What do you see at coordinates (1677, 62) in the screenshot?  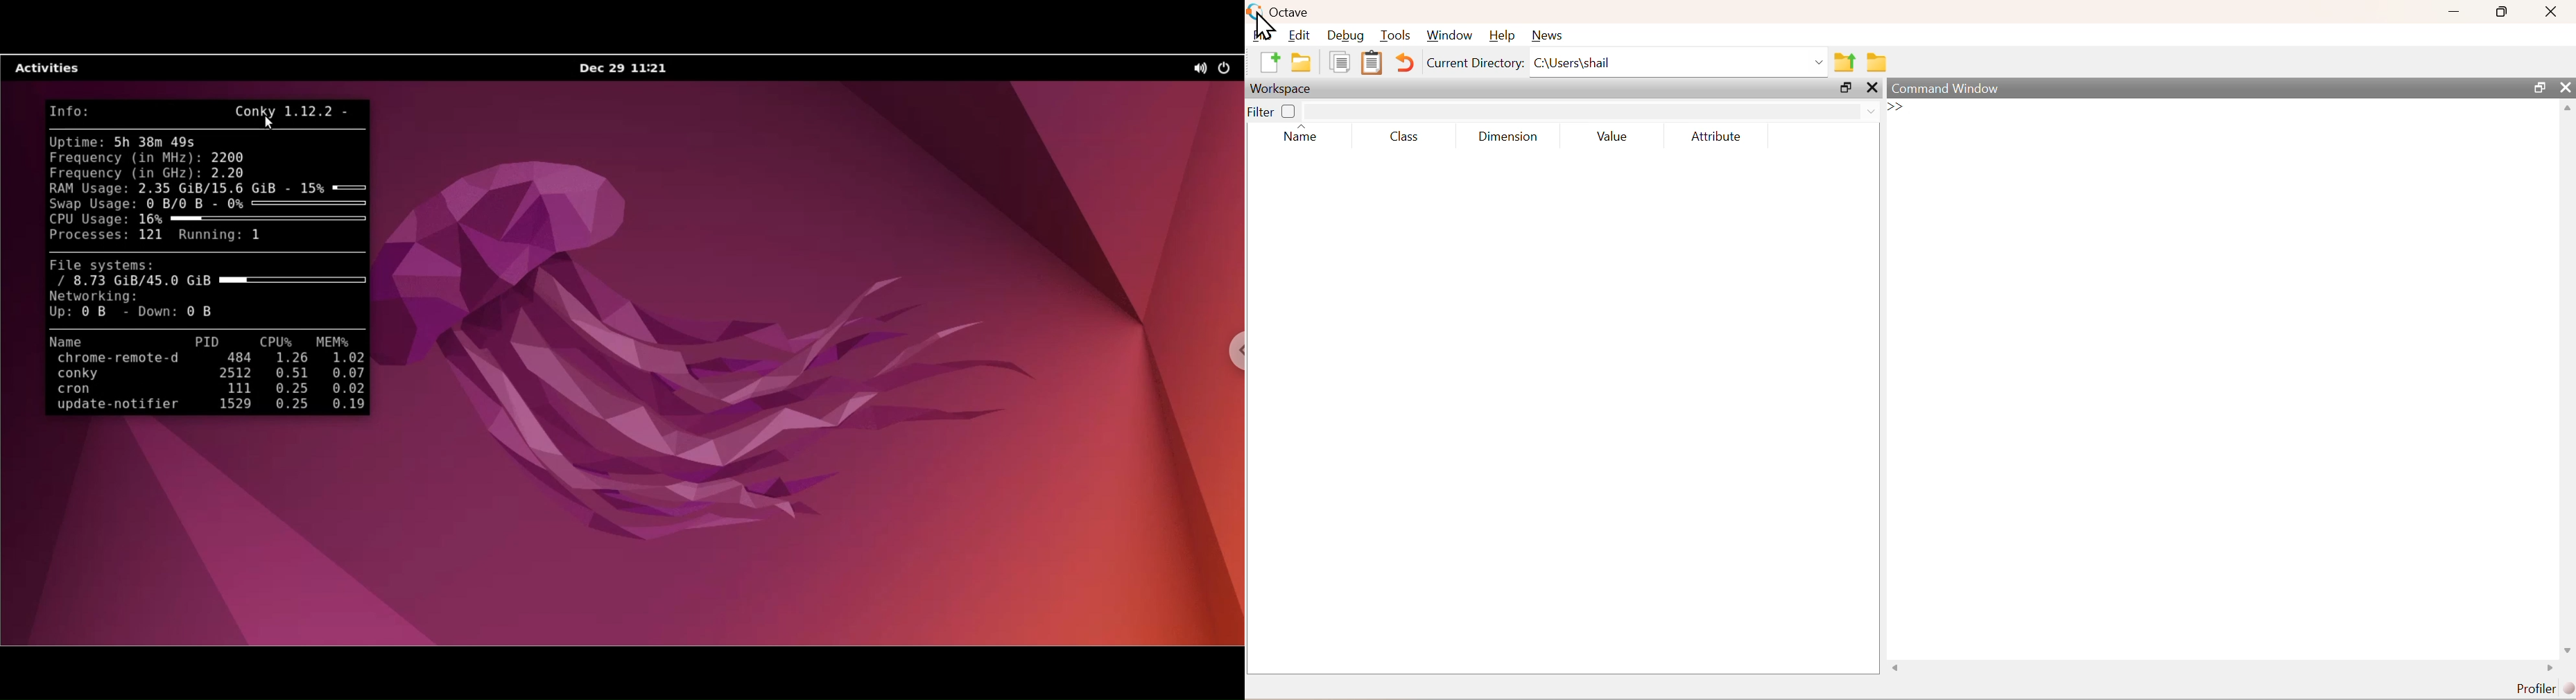 I see `C:\Users|shail` at bounding box center [1677, 62].